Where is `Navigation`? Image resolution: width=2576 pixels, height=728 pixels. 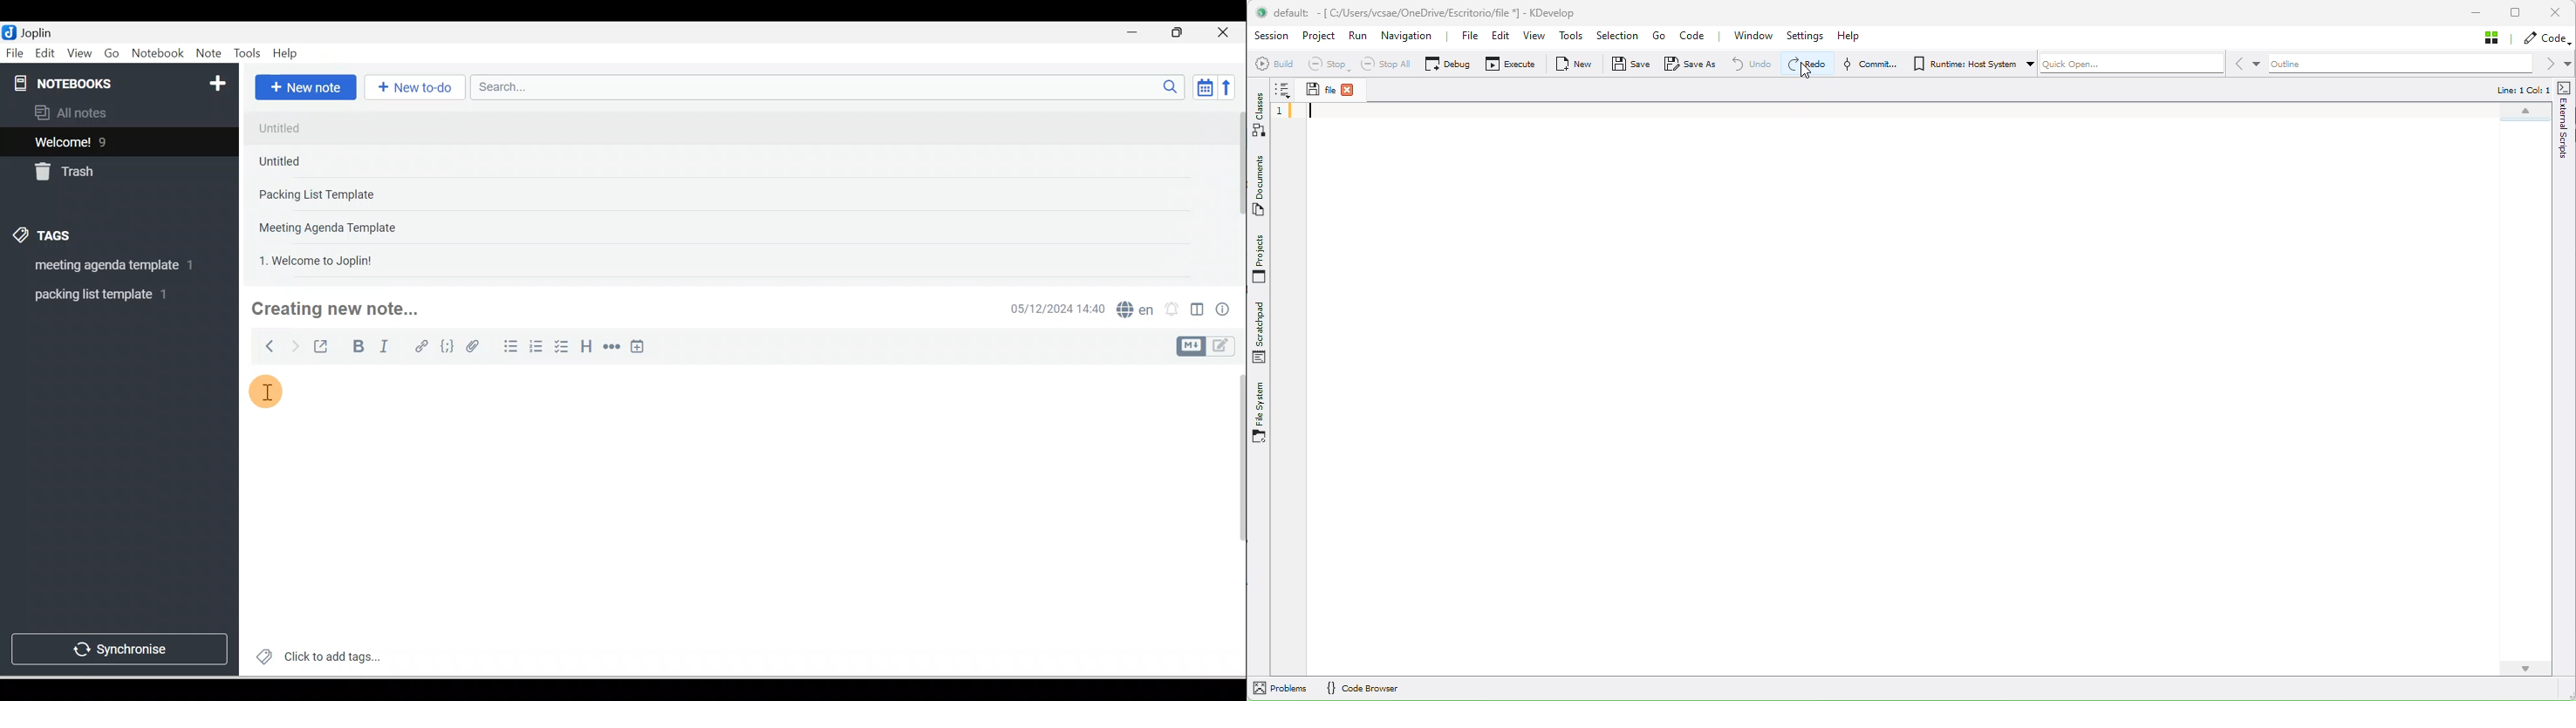
Navigation is located at coordinates (1411, 35).